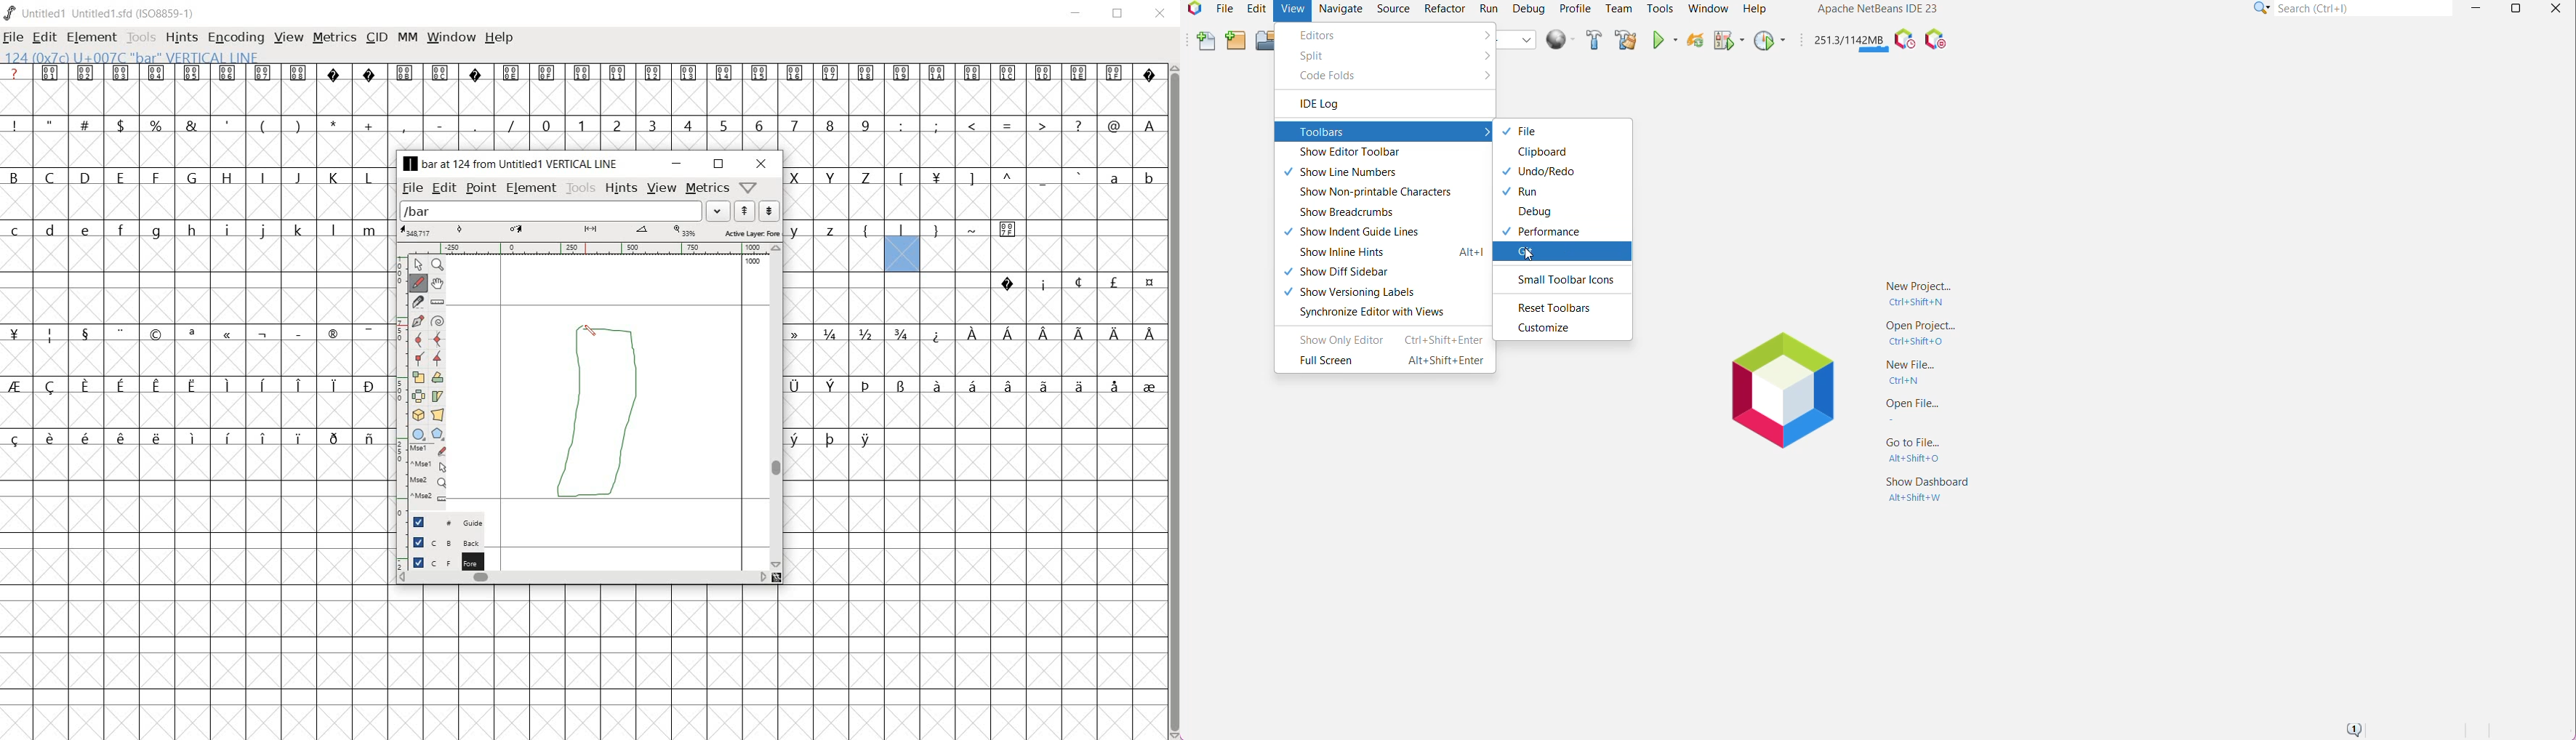 This screenshot has height=756, width=2576. Describe the element at coordinates (198, 357) in the screenshot. I see `empty cells` at that location.